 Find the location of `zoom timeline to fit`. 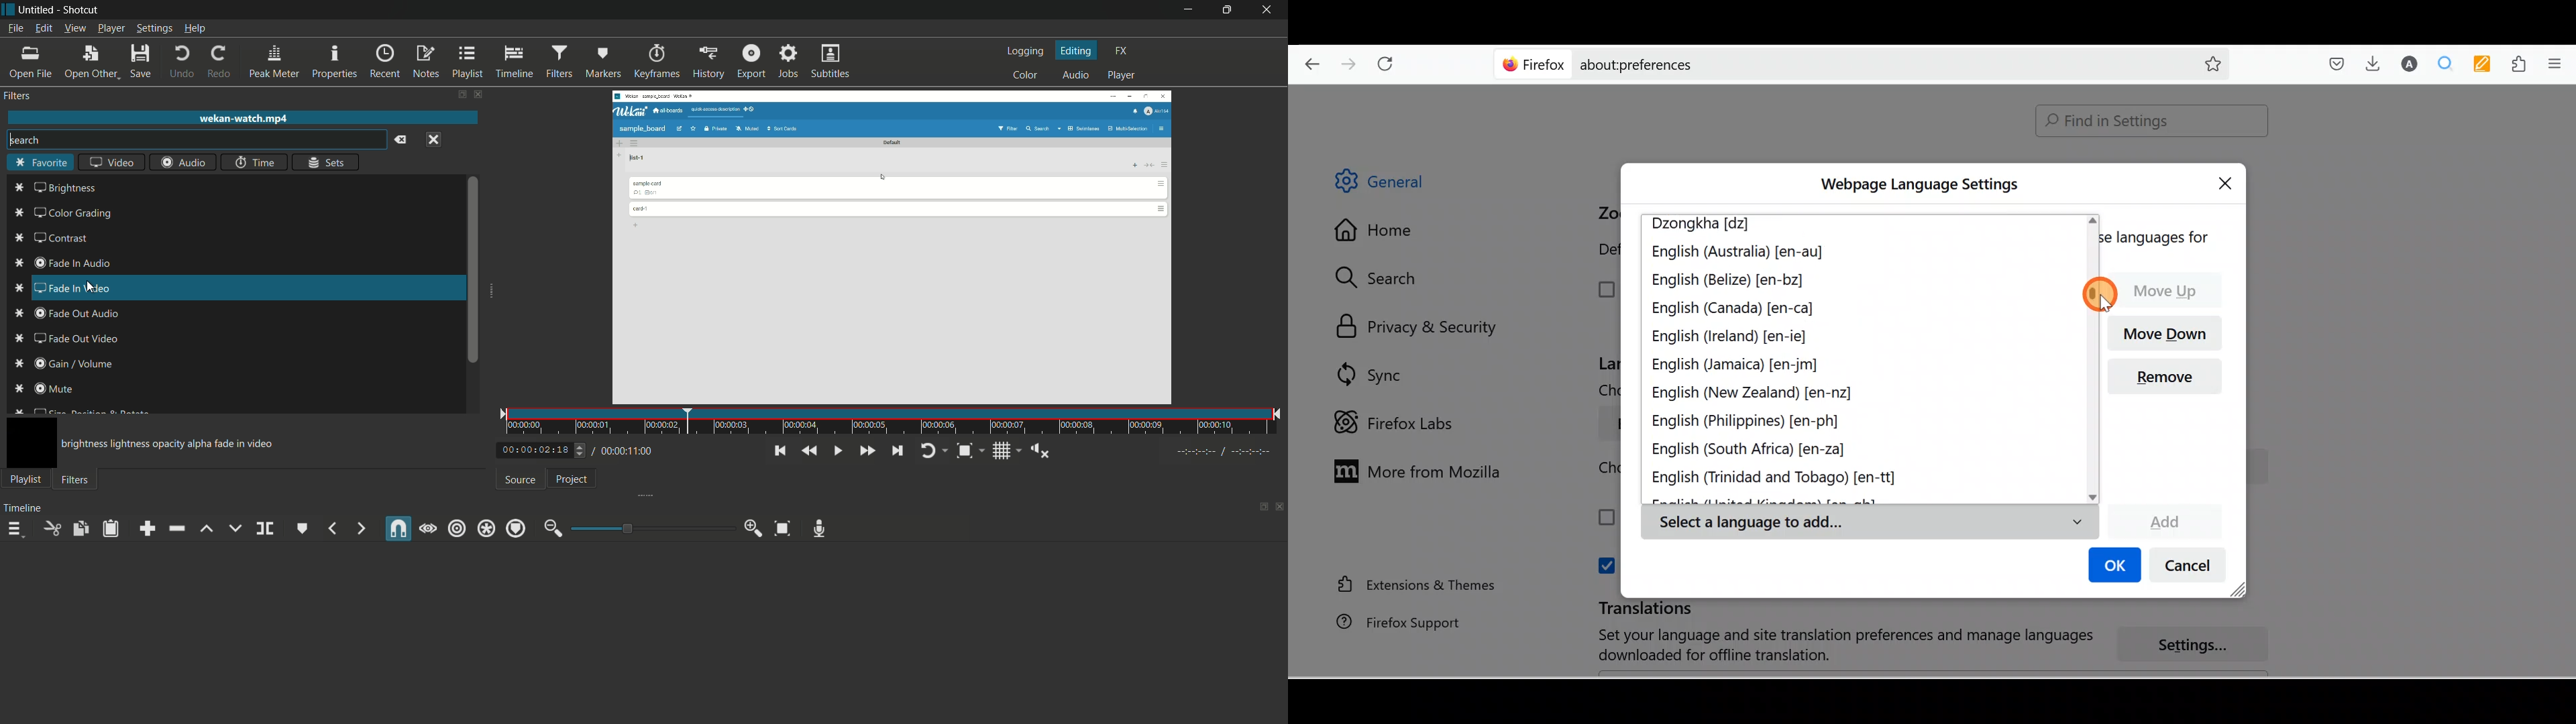

zoom timeline to fit is located at coordinates (783, 528).